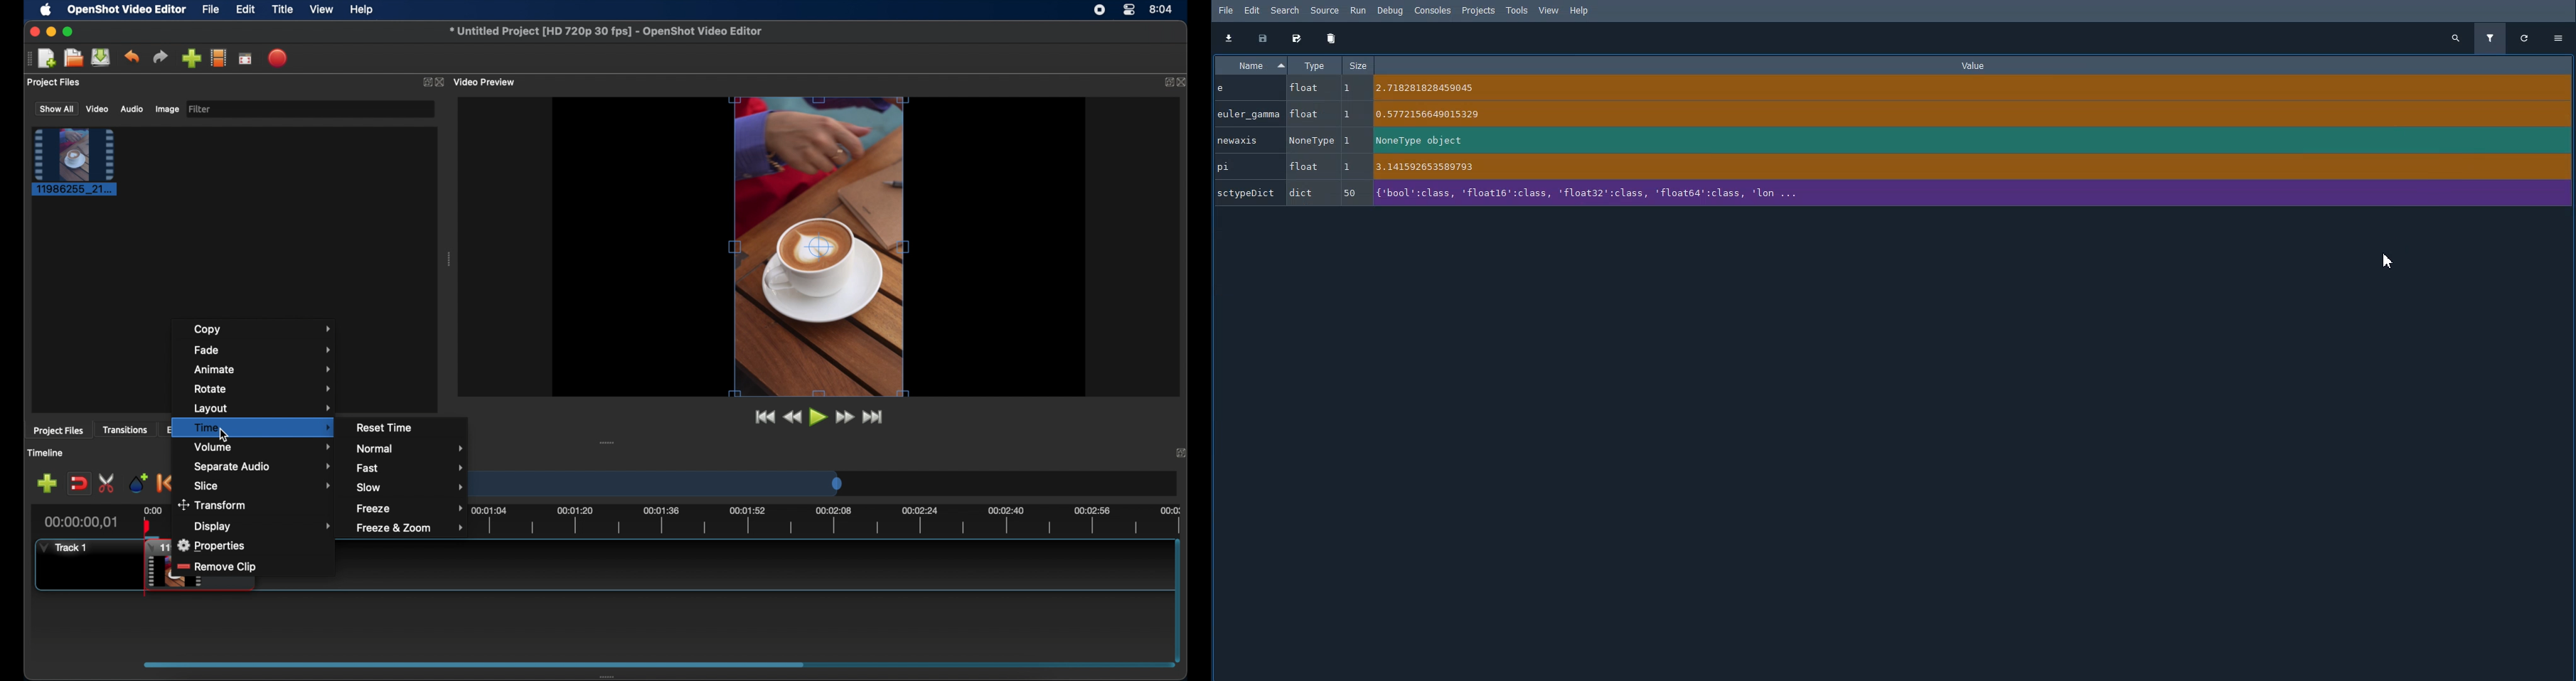 Image resolution: width=2576 pixels, height=700 pixels. Describe the element at coordinates (846, 417) in the screenshot. I see `fastfoward` at that location.